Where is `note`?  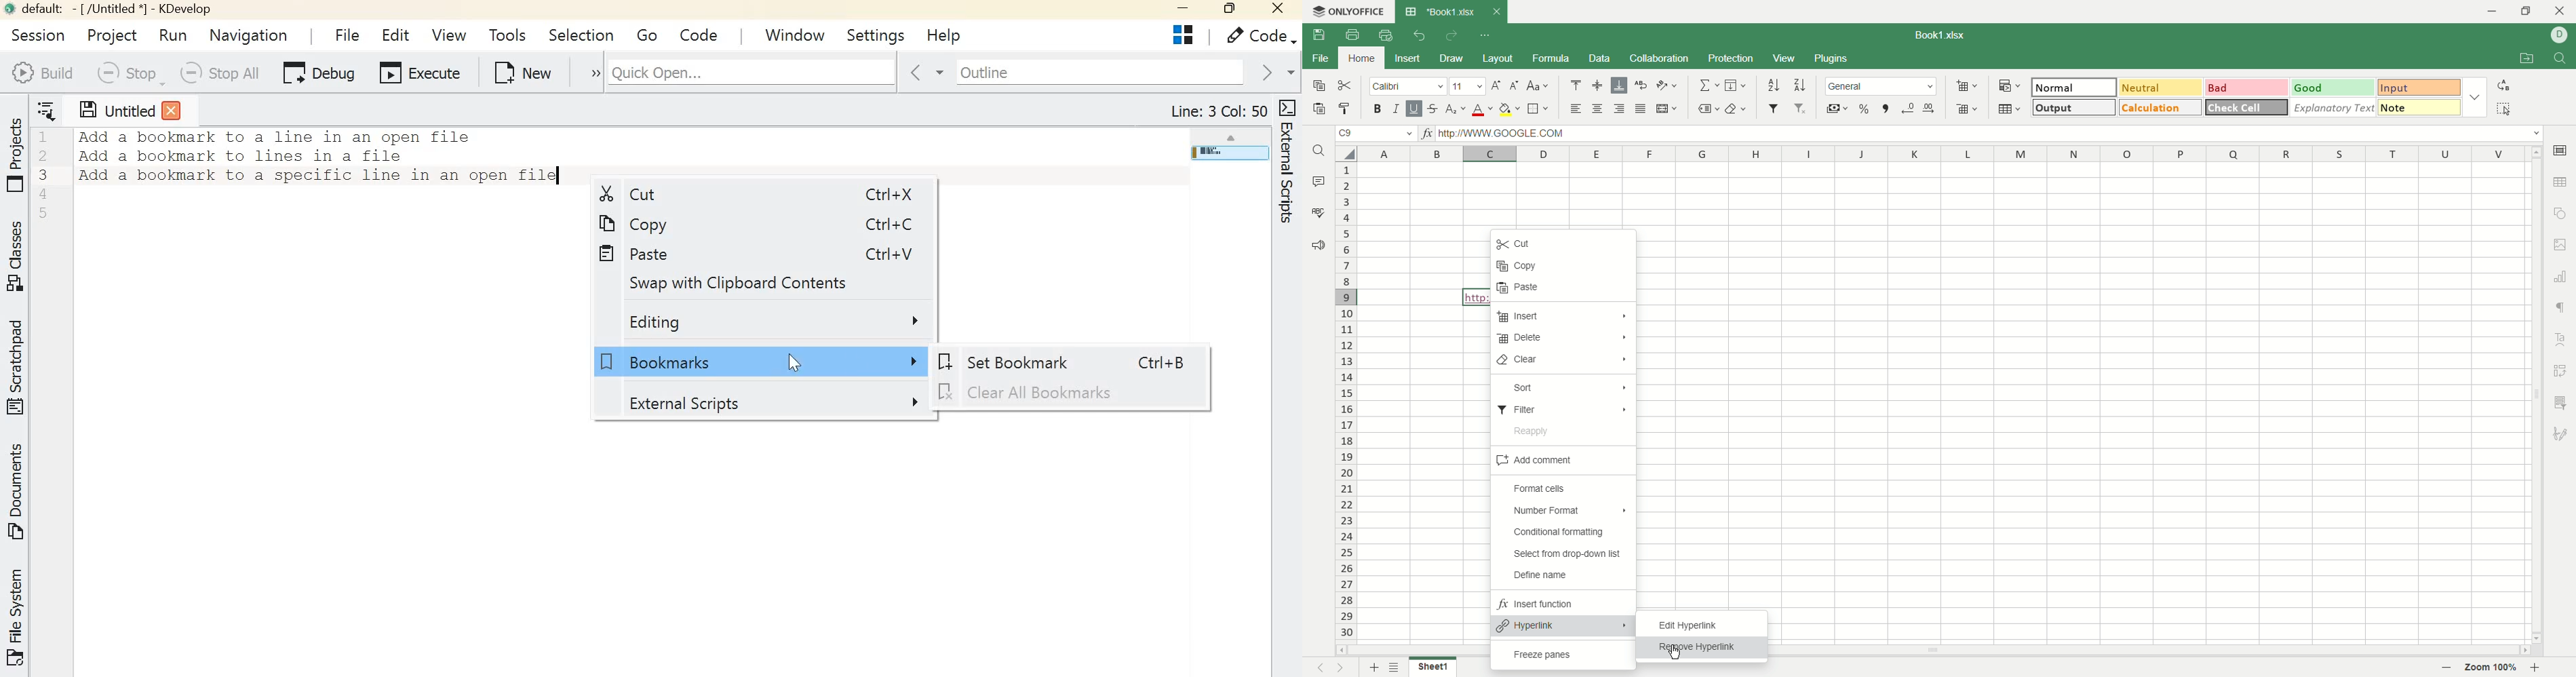 note is located at coordinates (2420, 106).